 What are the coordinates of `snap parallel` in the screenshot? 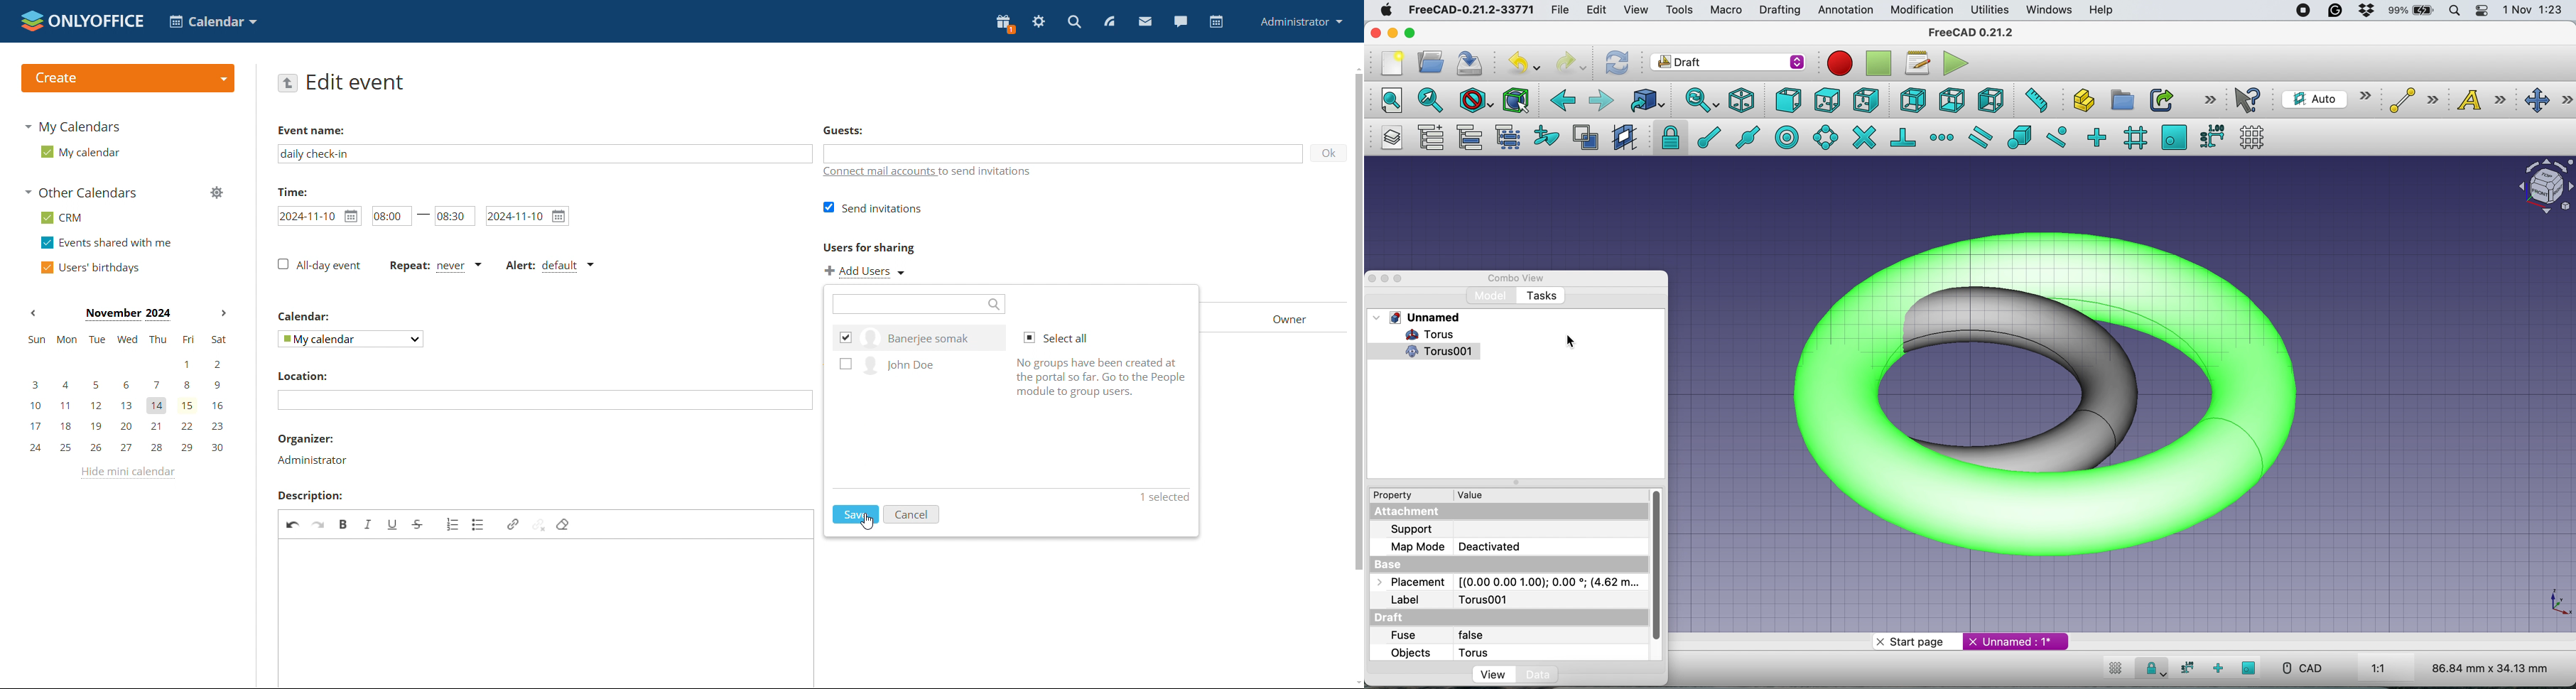 It's located at (1983, 137).